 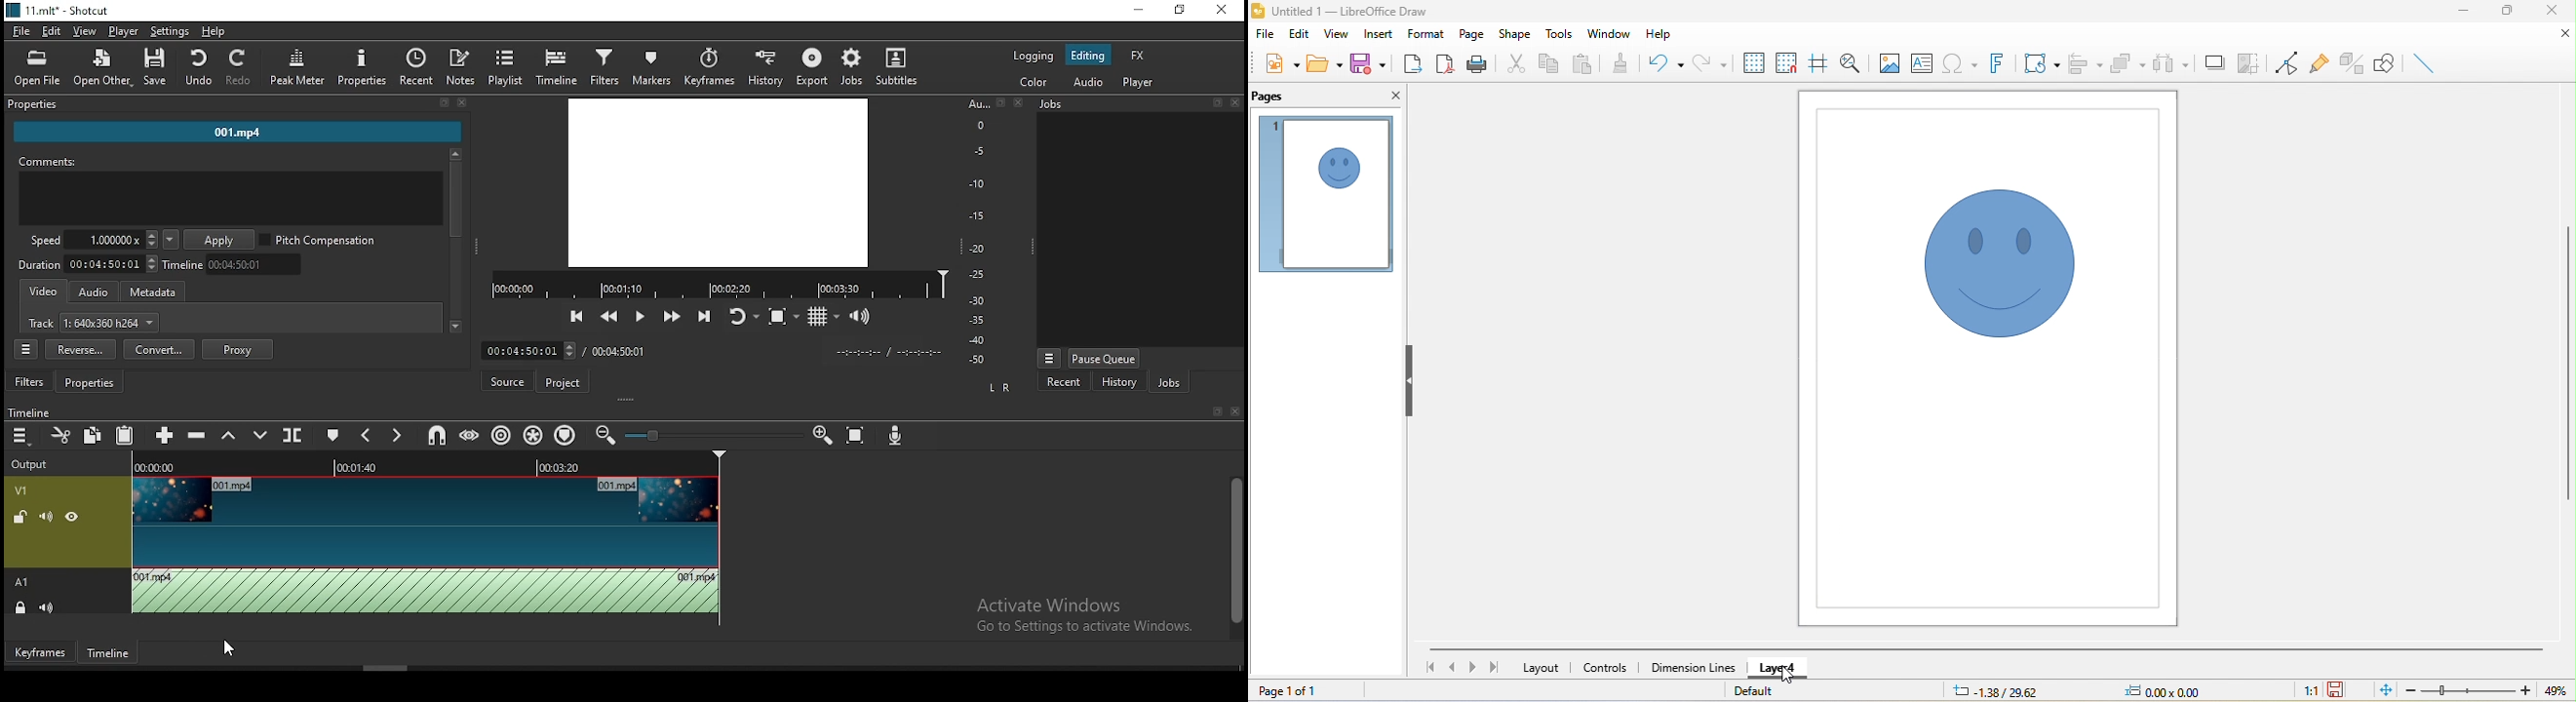 I want to click on cut, so click(x=1514, y=62).